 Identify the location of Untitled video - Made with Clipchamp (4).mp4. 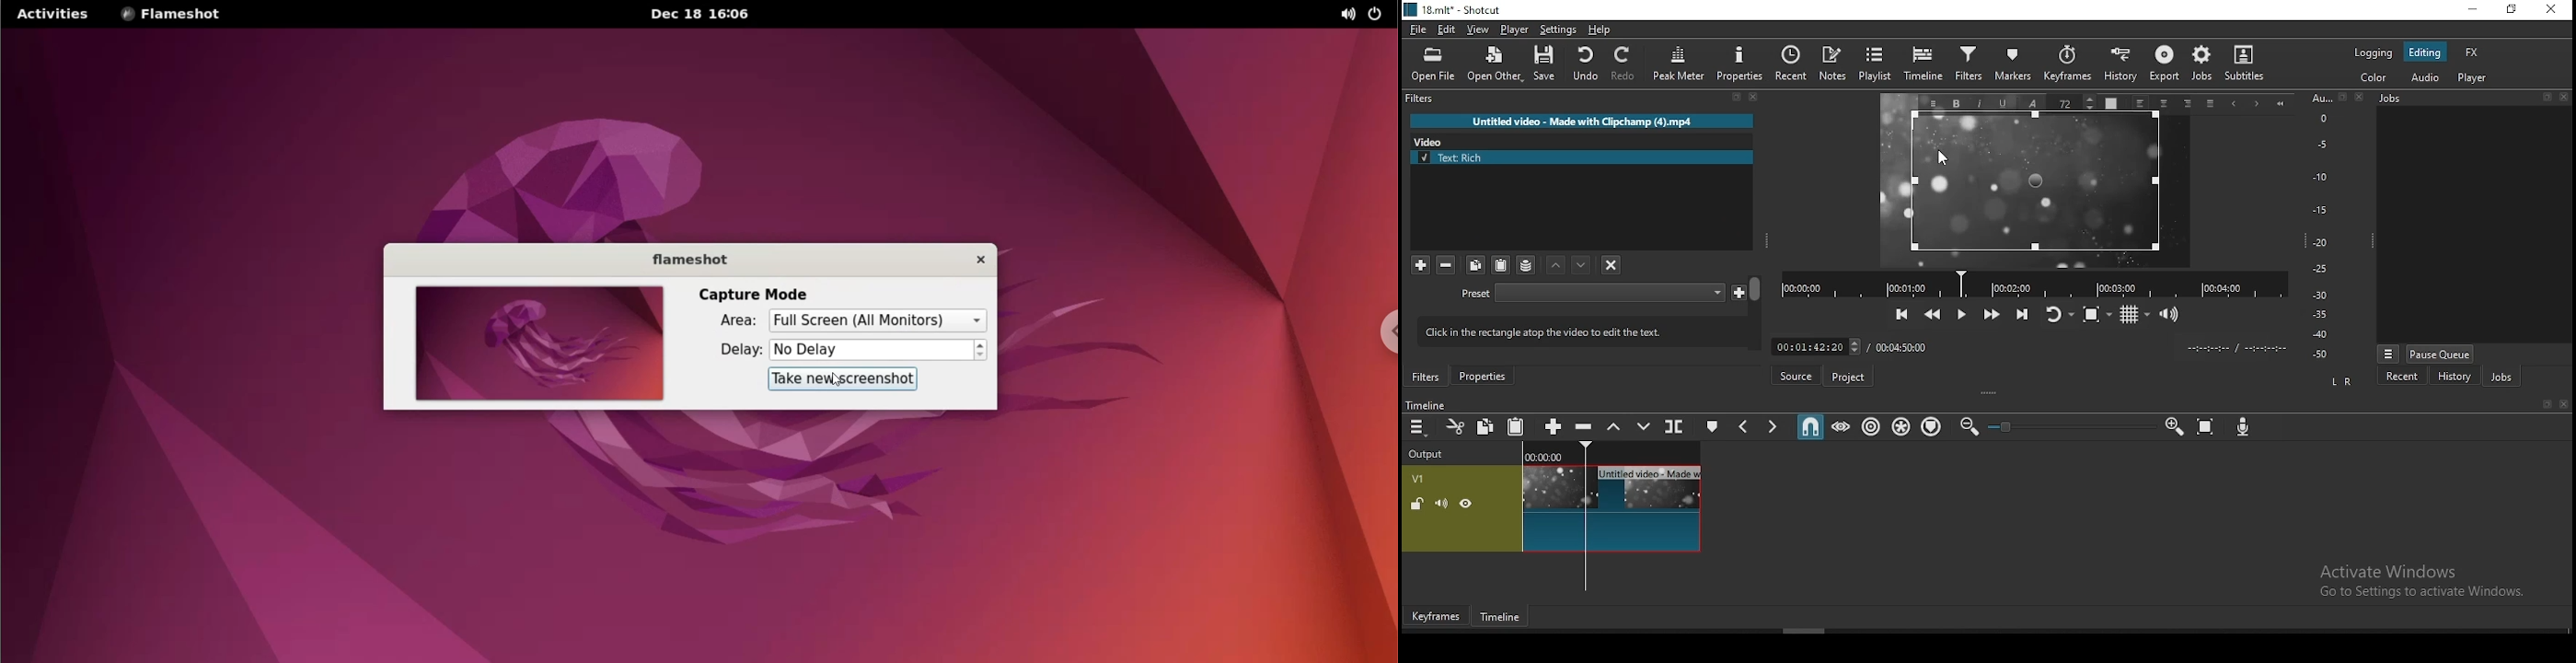
(1582, 121).